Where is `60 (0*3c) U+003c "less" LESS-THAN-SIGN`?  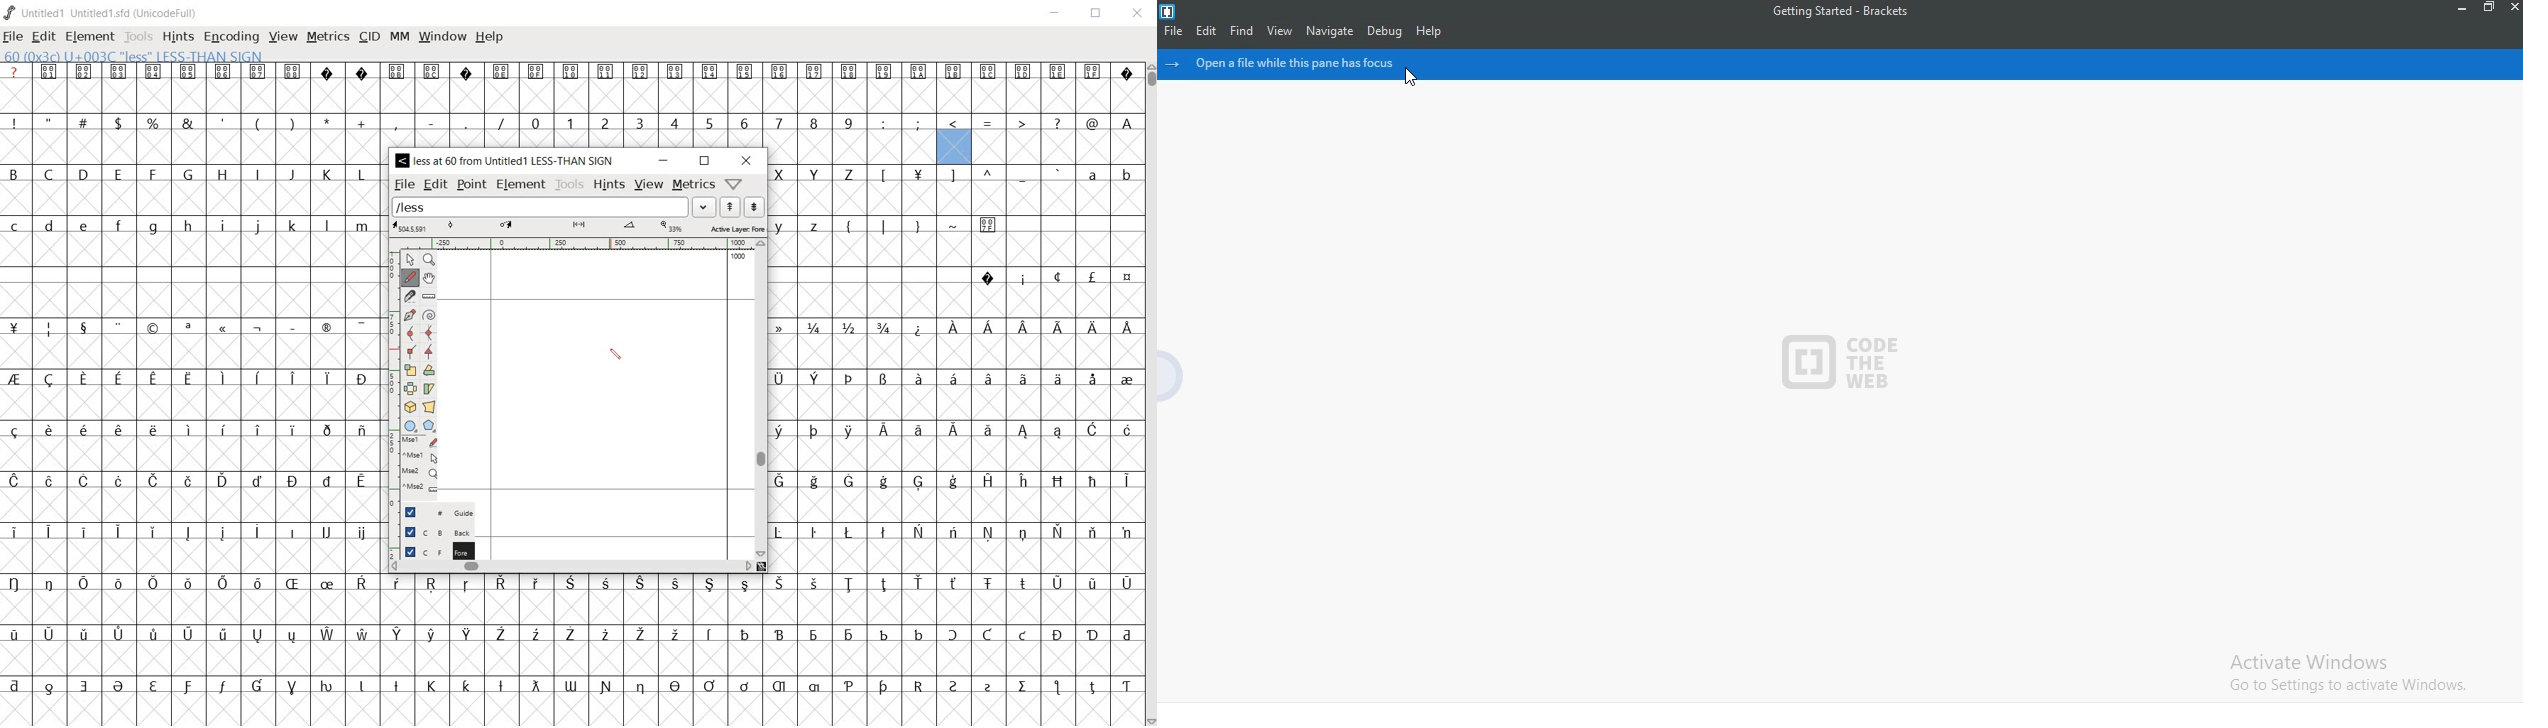 60 (0*3c) U+003c "less" LESS-THAN-SIGN is located at coordinates (134, 55).